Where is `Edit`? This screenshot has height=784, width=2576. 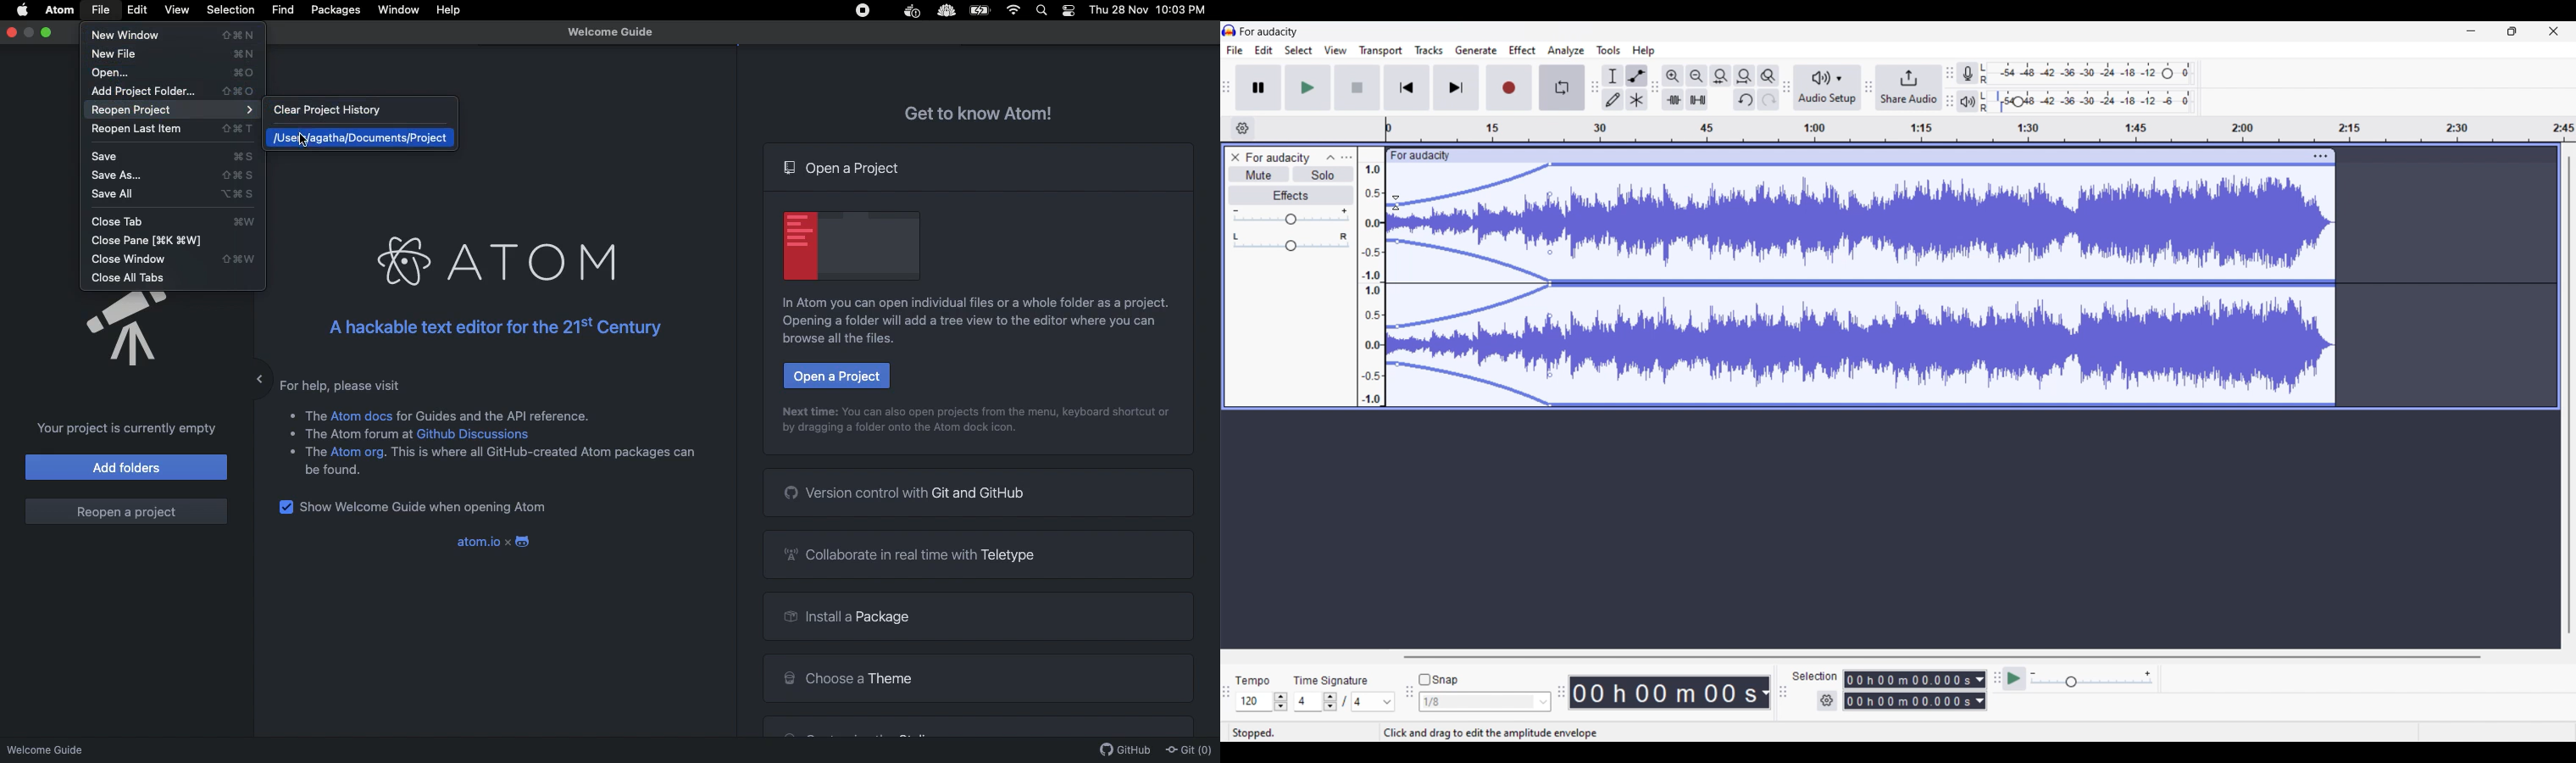 Edit is located at coordinates (1264, 49).